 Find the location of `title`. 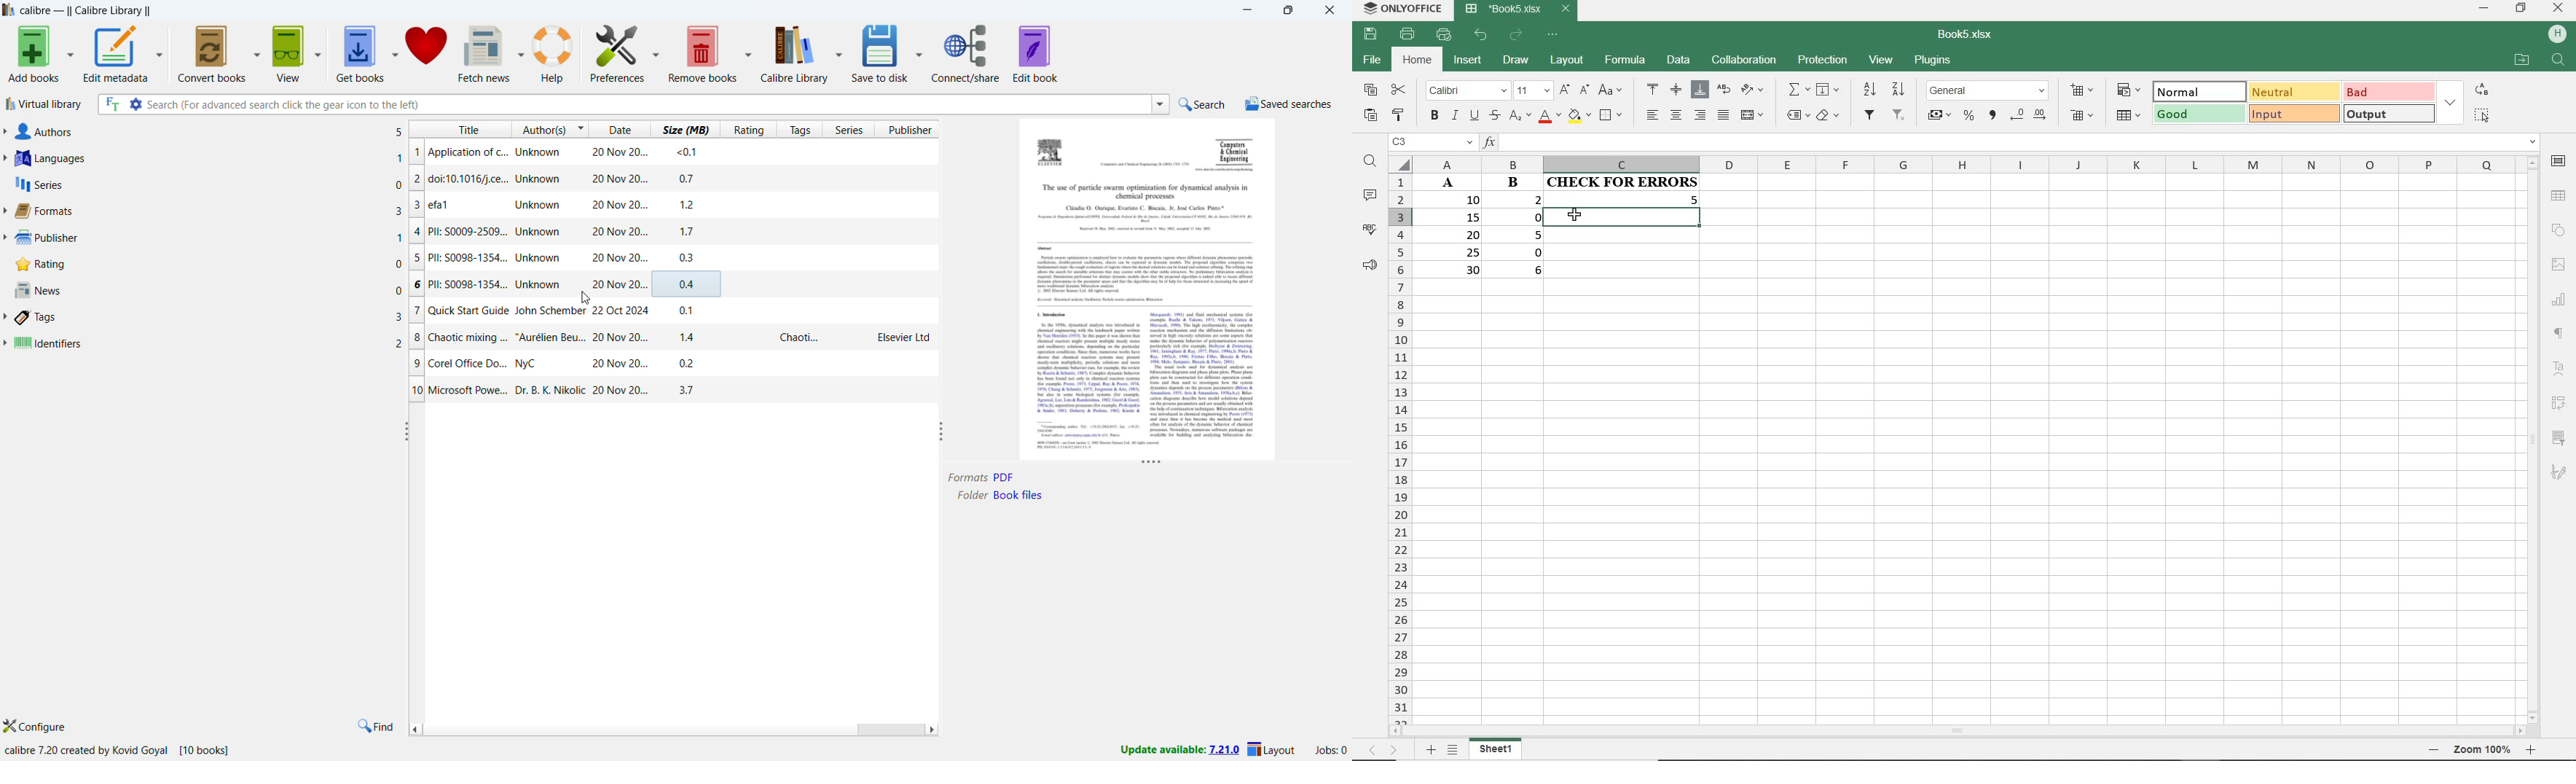

title is located at coordinates (86, 11).